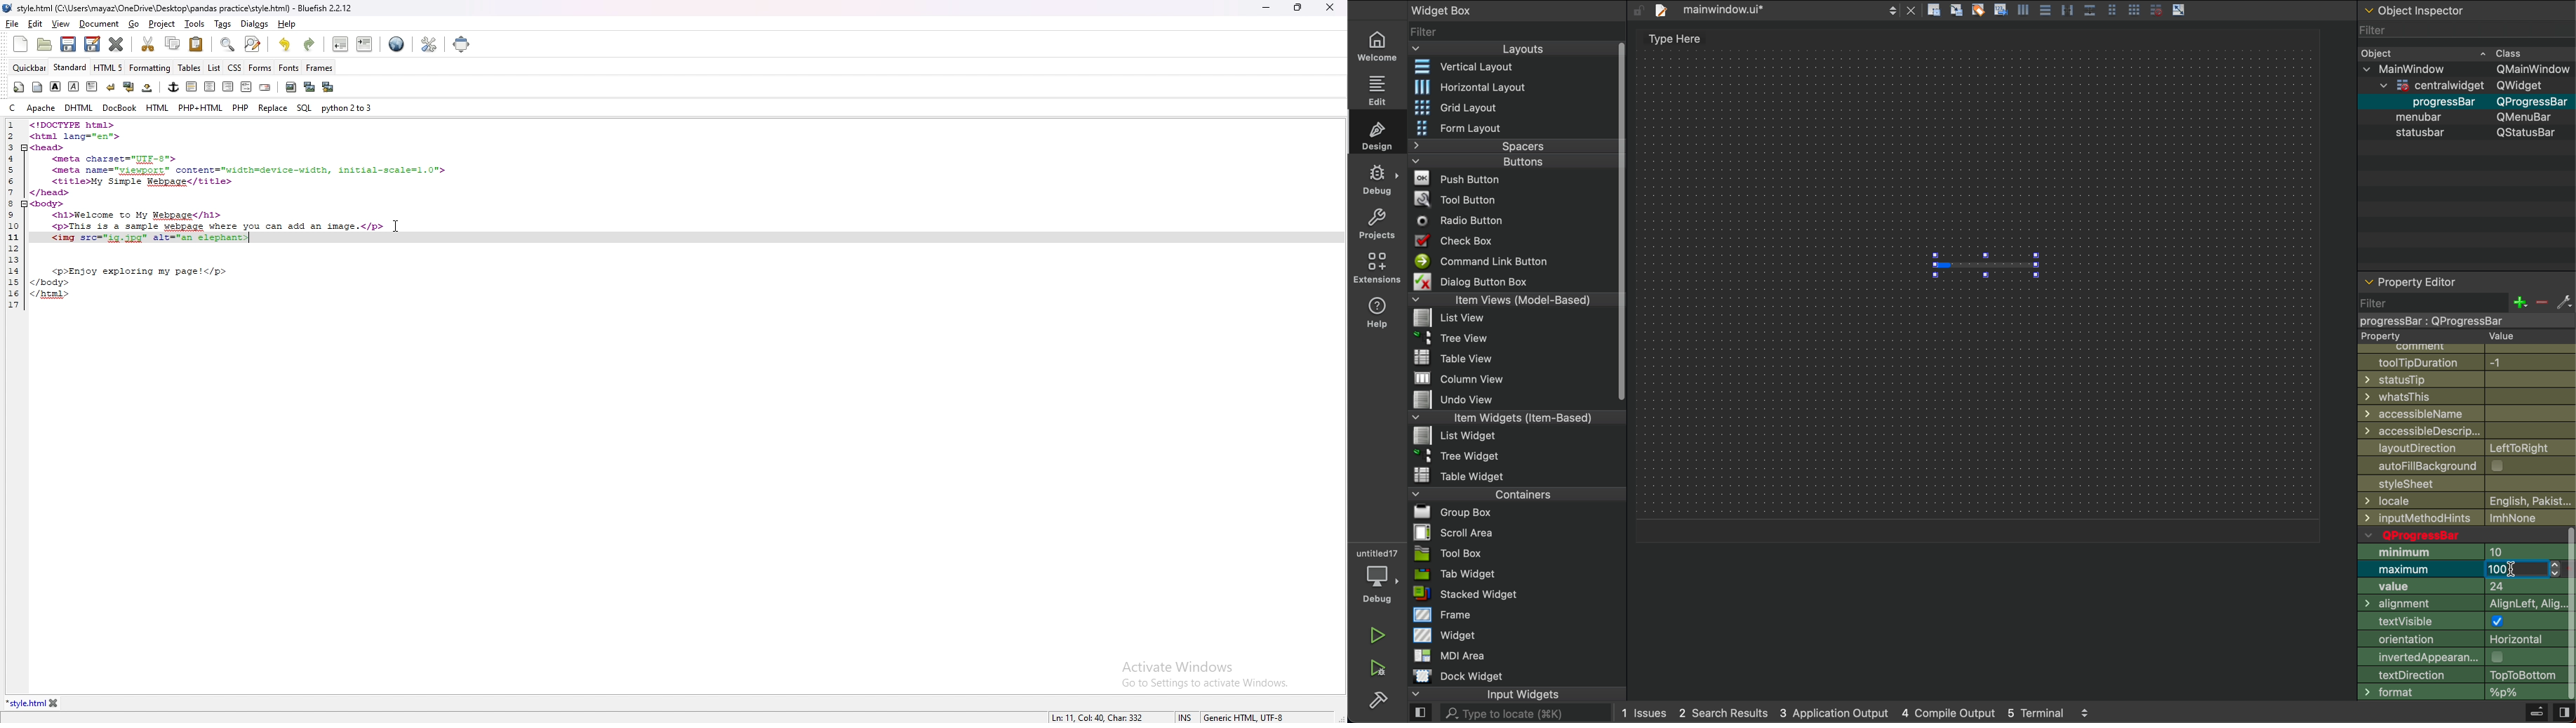 The width and height of the screenshot is (2576, 728). I want to click on document, so click(99, 25).